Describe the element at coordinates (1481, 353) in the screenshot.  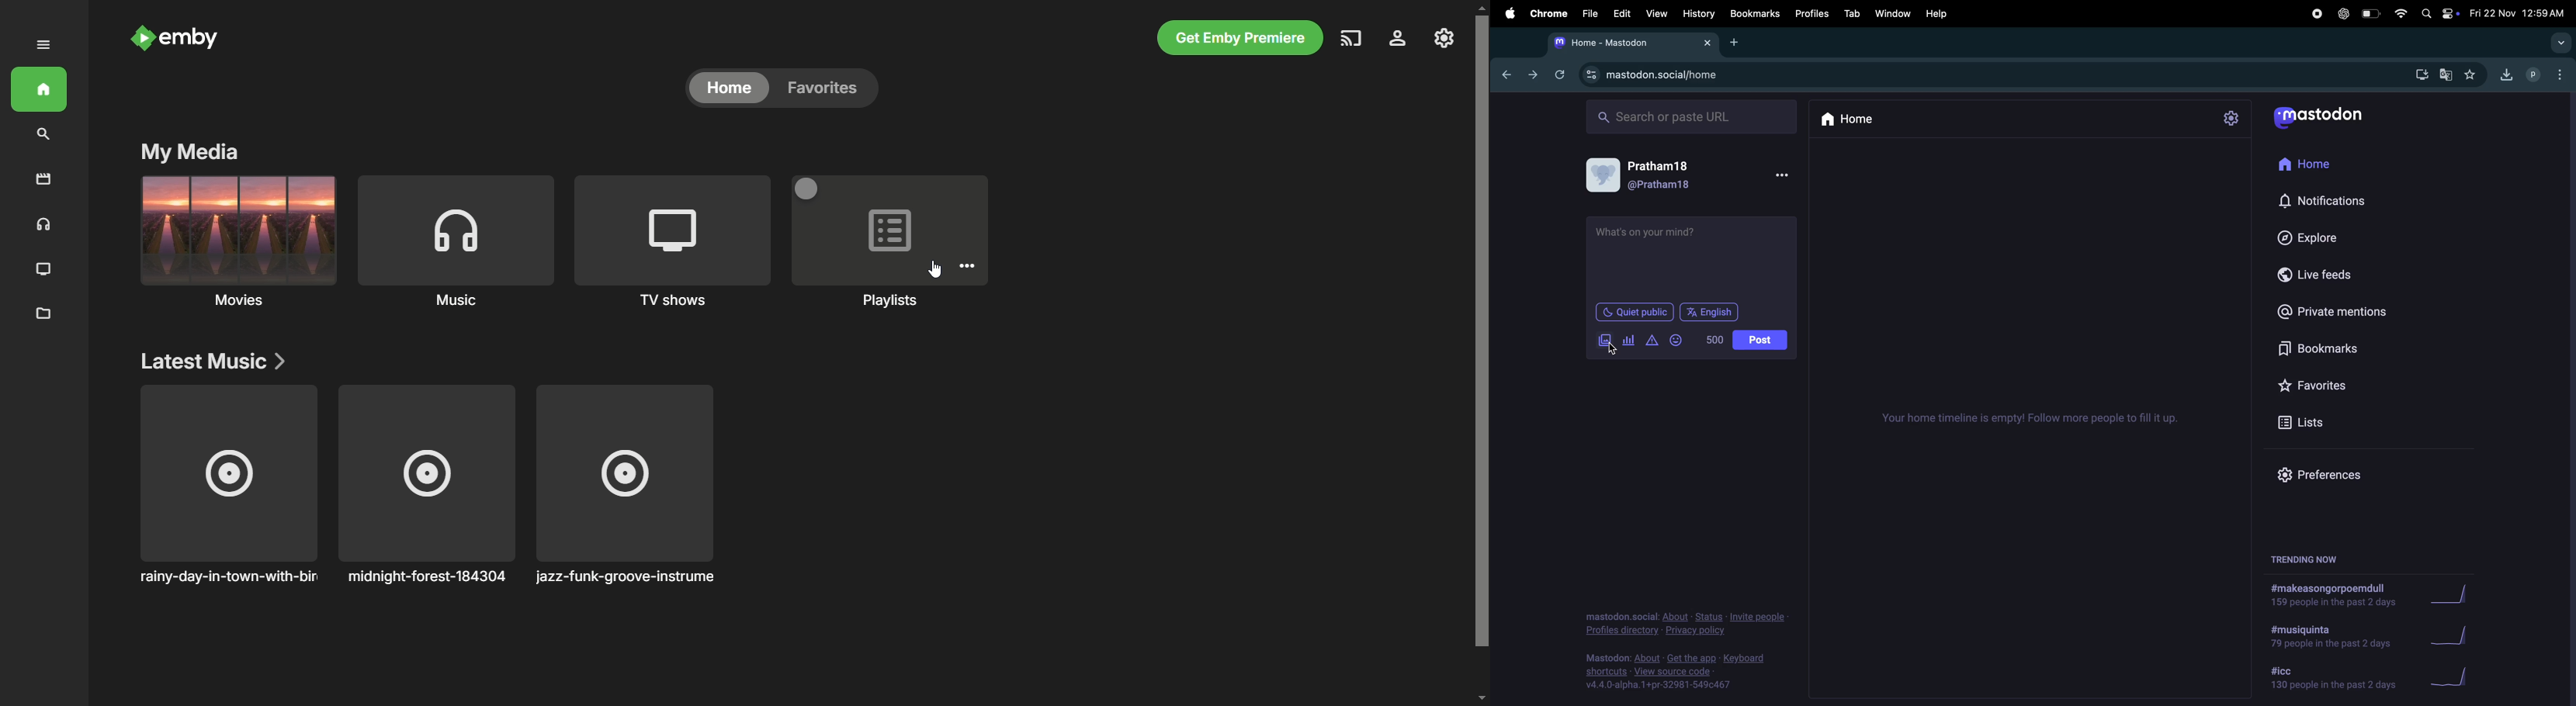
I see `vertical scroll bar` at that location.